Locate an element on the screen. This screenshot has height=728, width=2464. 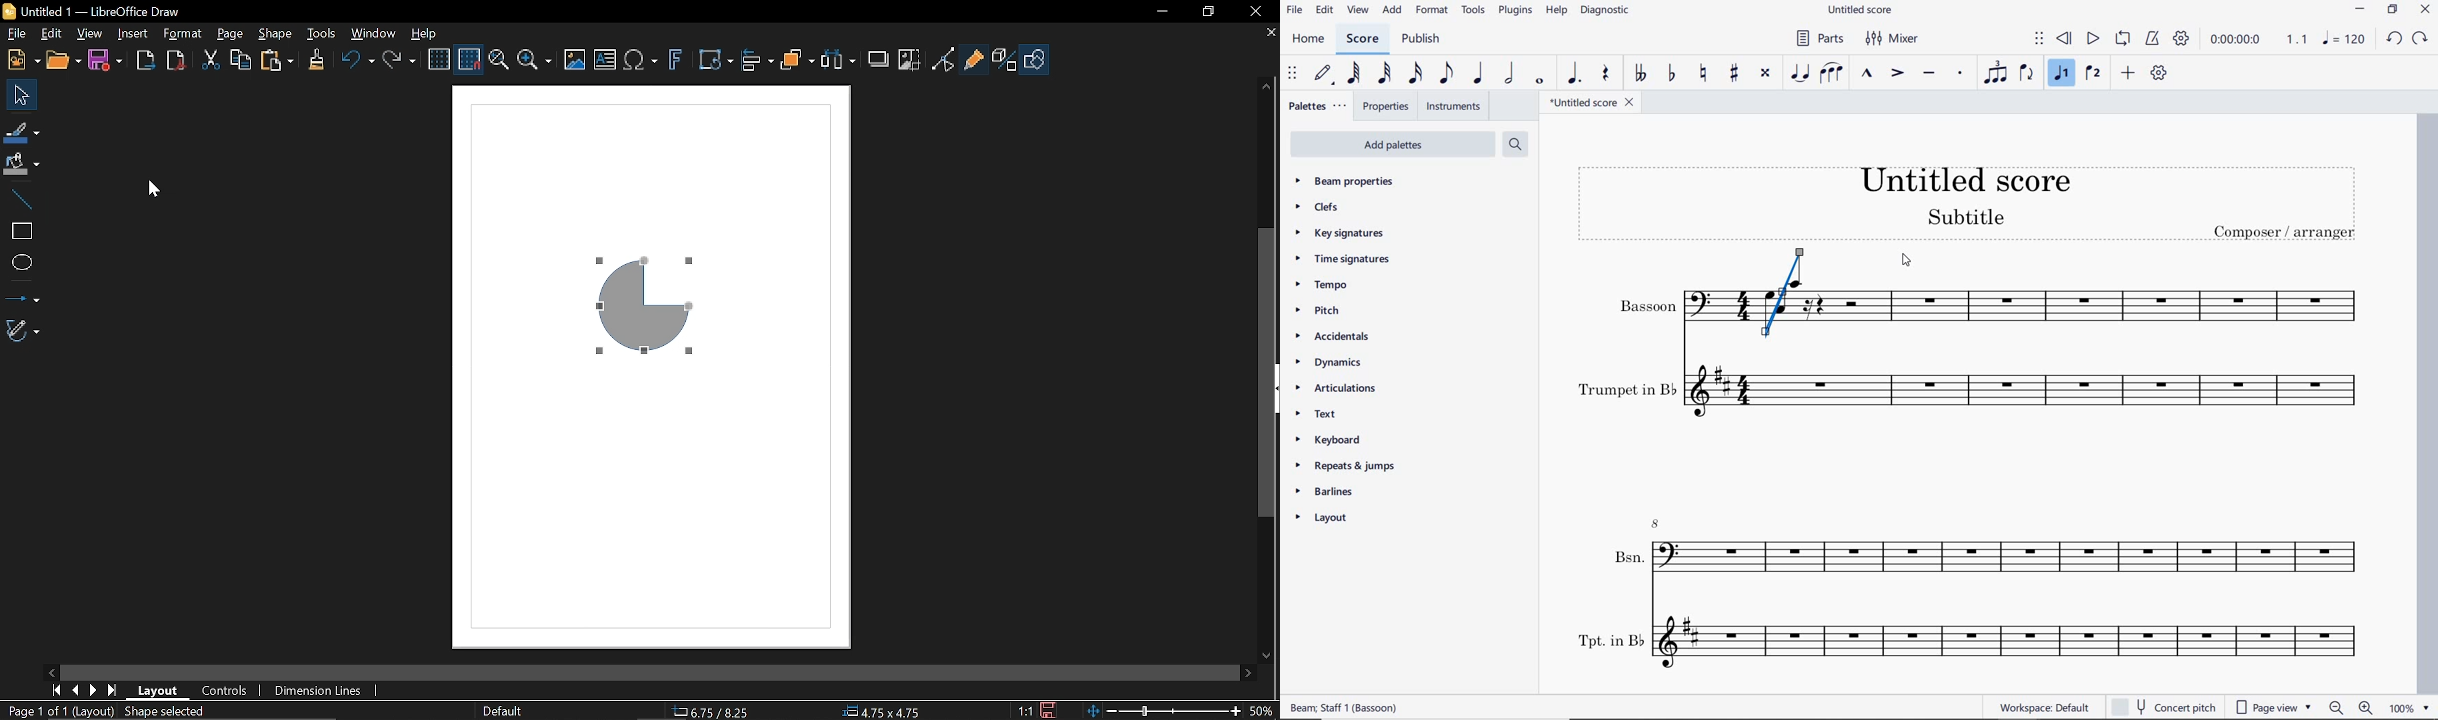
 is located at coordinates (98, 688).